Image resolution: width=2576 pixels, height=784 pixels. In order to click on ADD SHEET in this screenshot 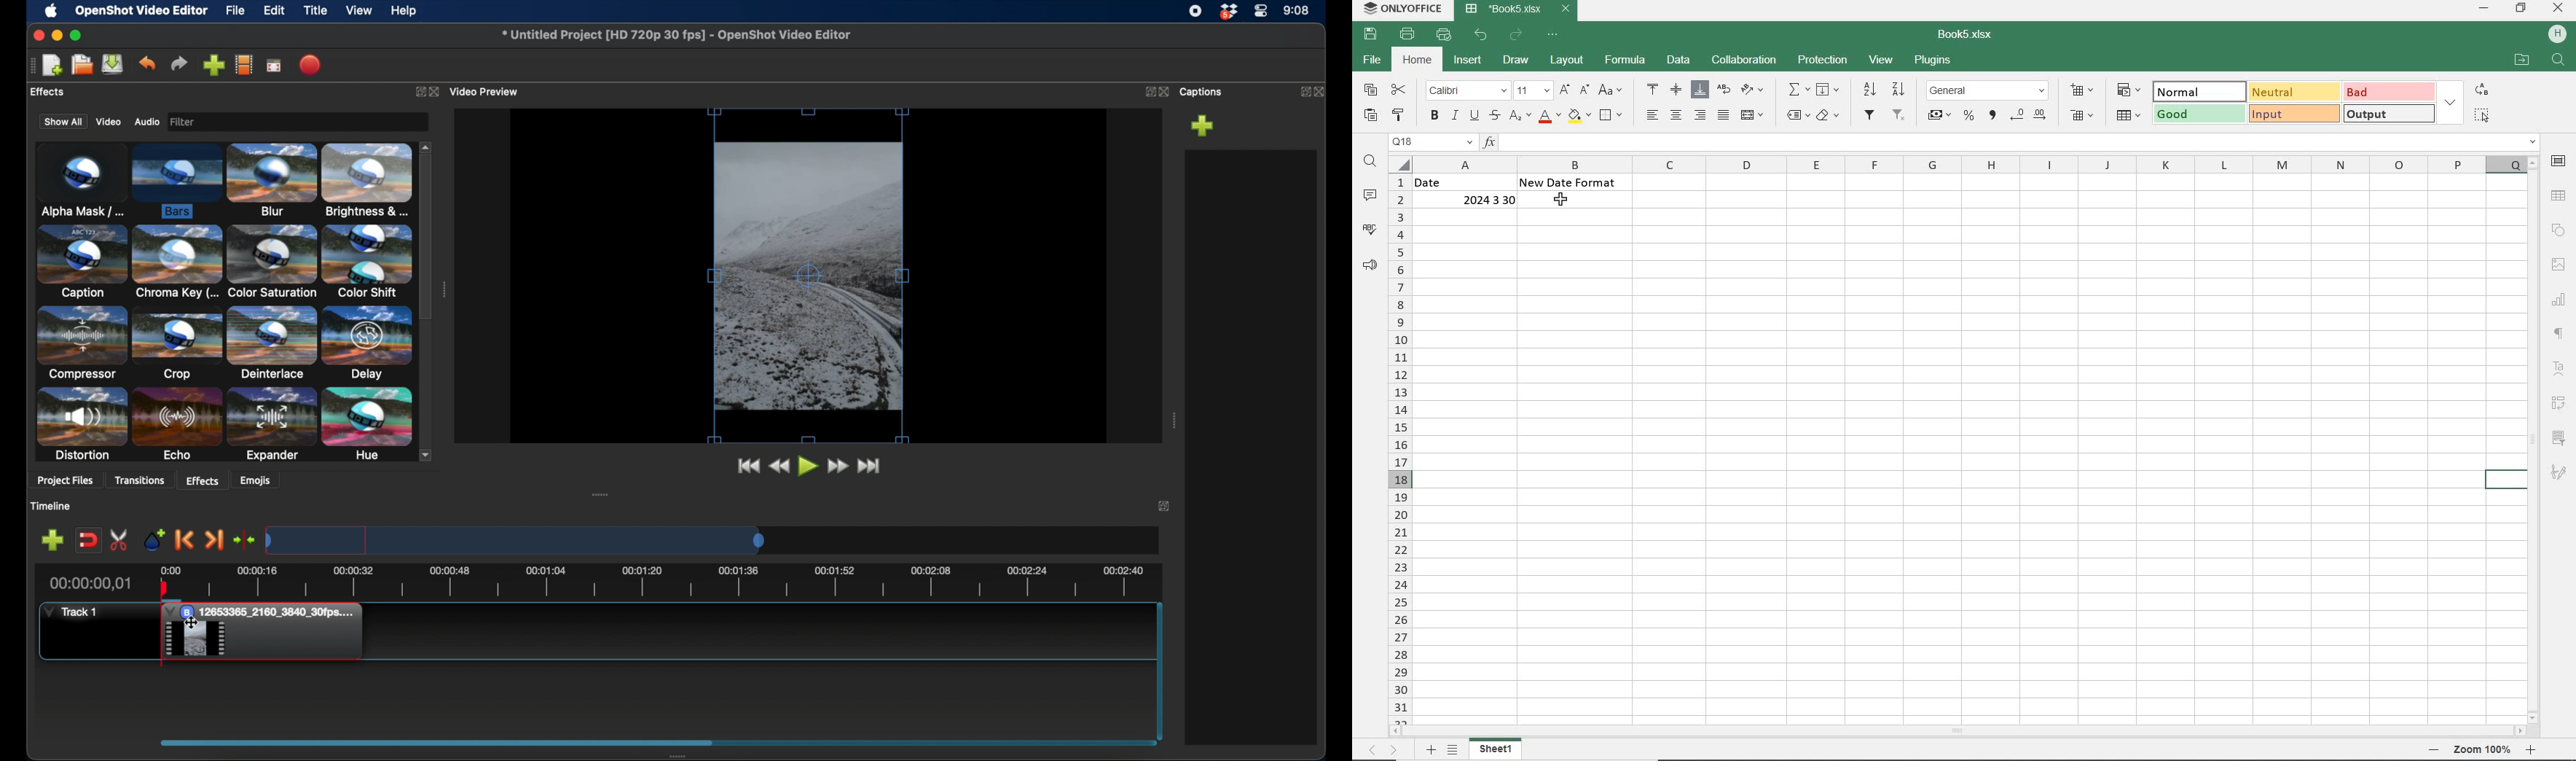, I will do `click(1431, 750)`.